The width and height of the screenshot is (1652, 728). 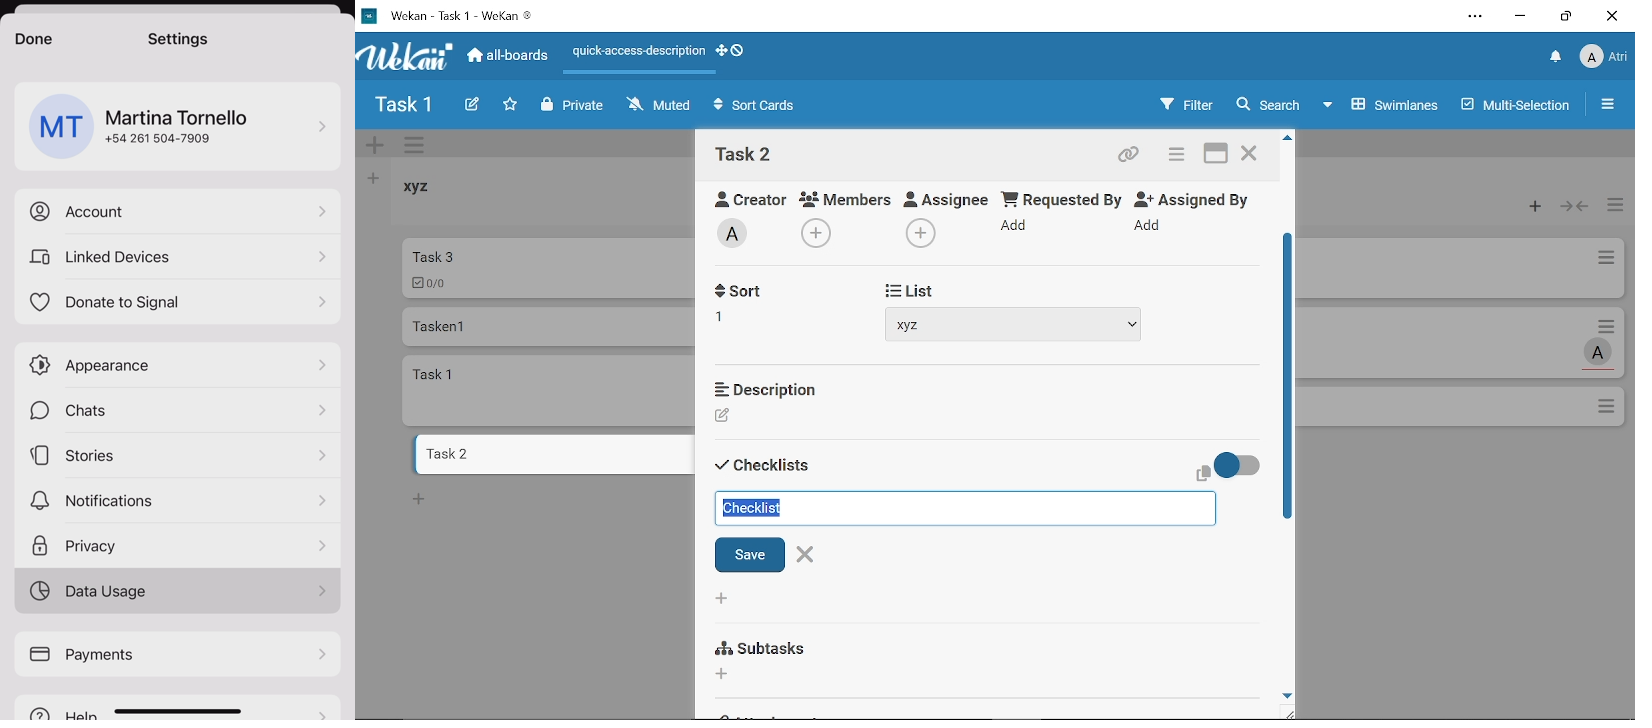 What do you see at coordinates (1610, 107) in the screenshot?
I see `Open/close sidebar` at bounding box center [1610, 107].